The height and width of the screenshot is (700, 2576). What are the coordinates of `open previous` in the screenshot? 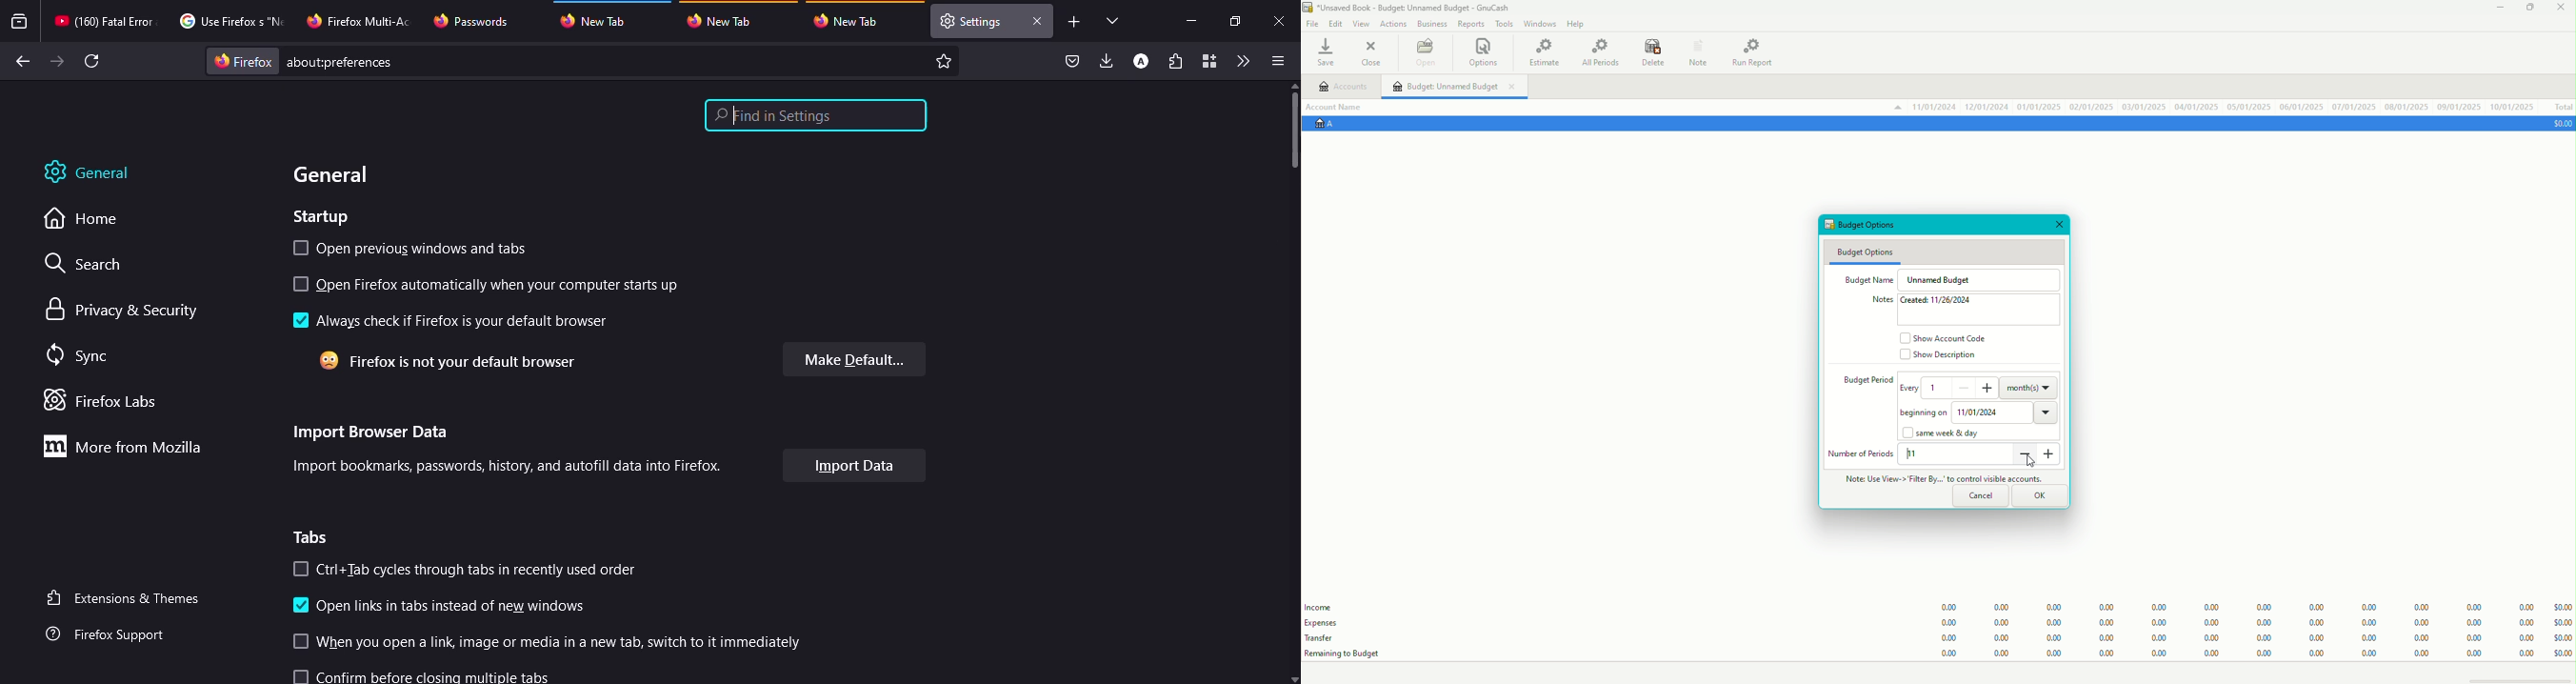 It's located at (431, 251).